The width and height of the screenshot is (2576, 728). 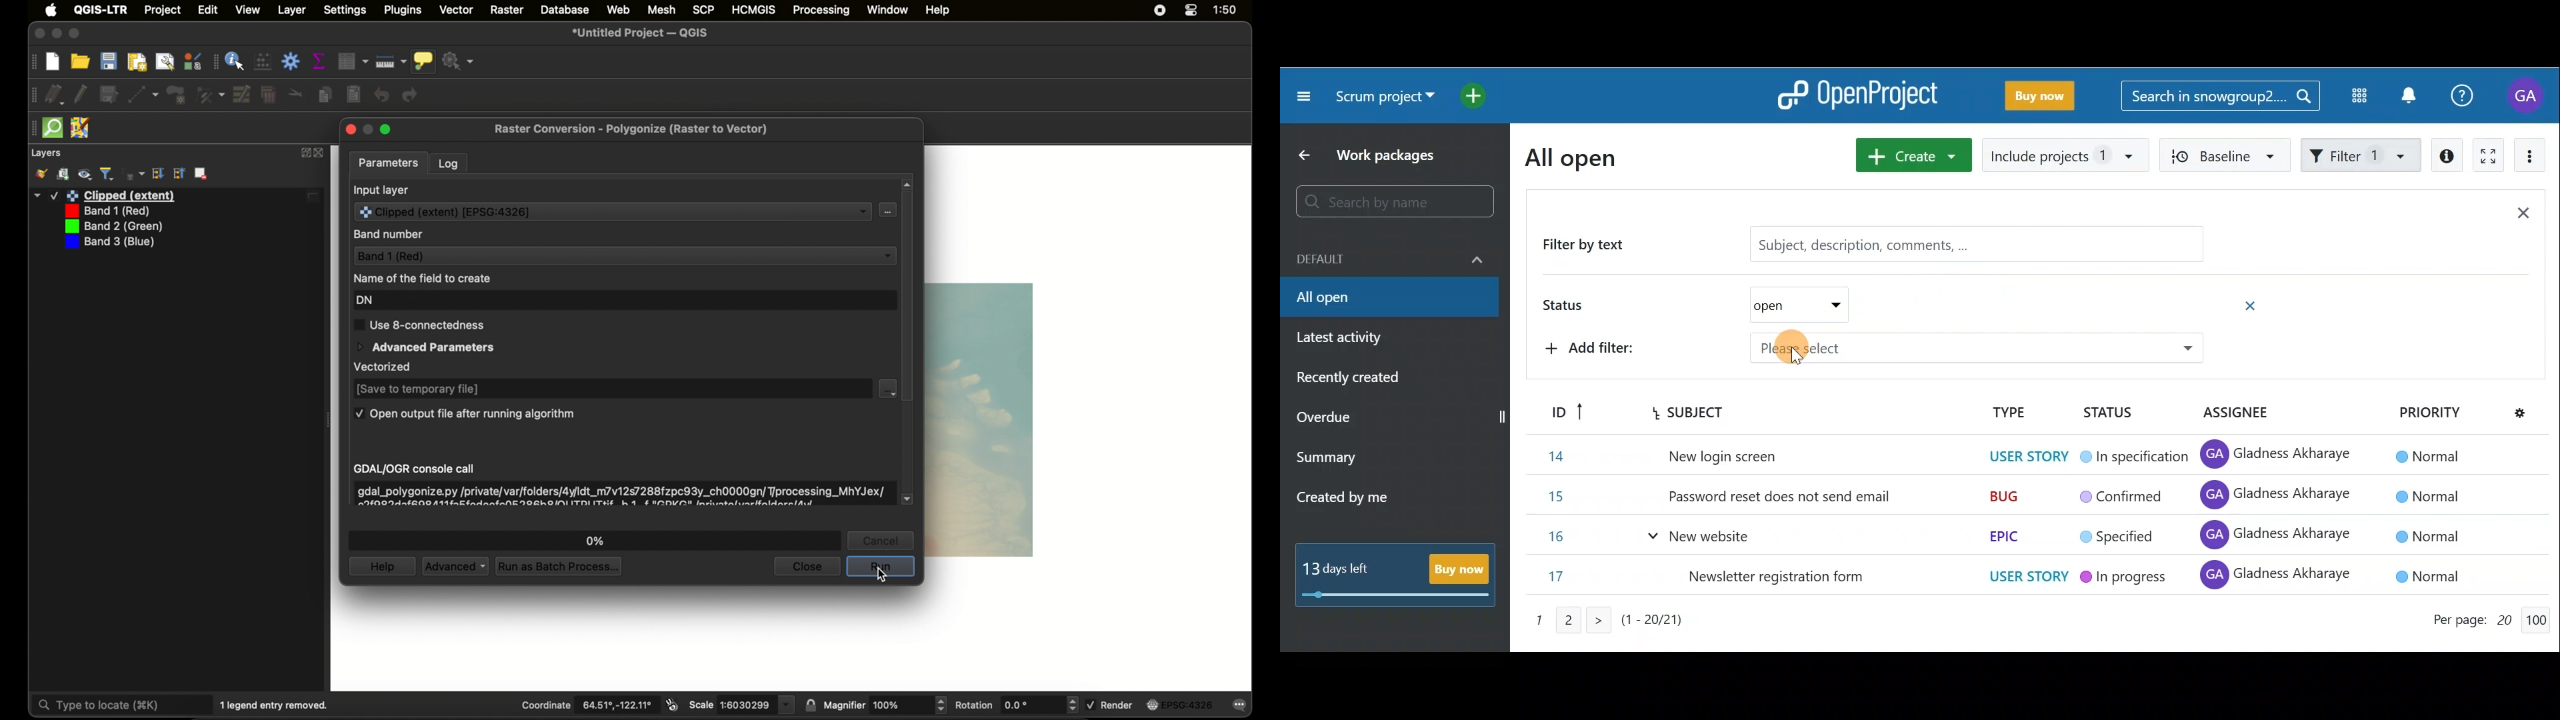 I want to click on add group, so click(x=63, y=174).